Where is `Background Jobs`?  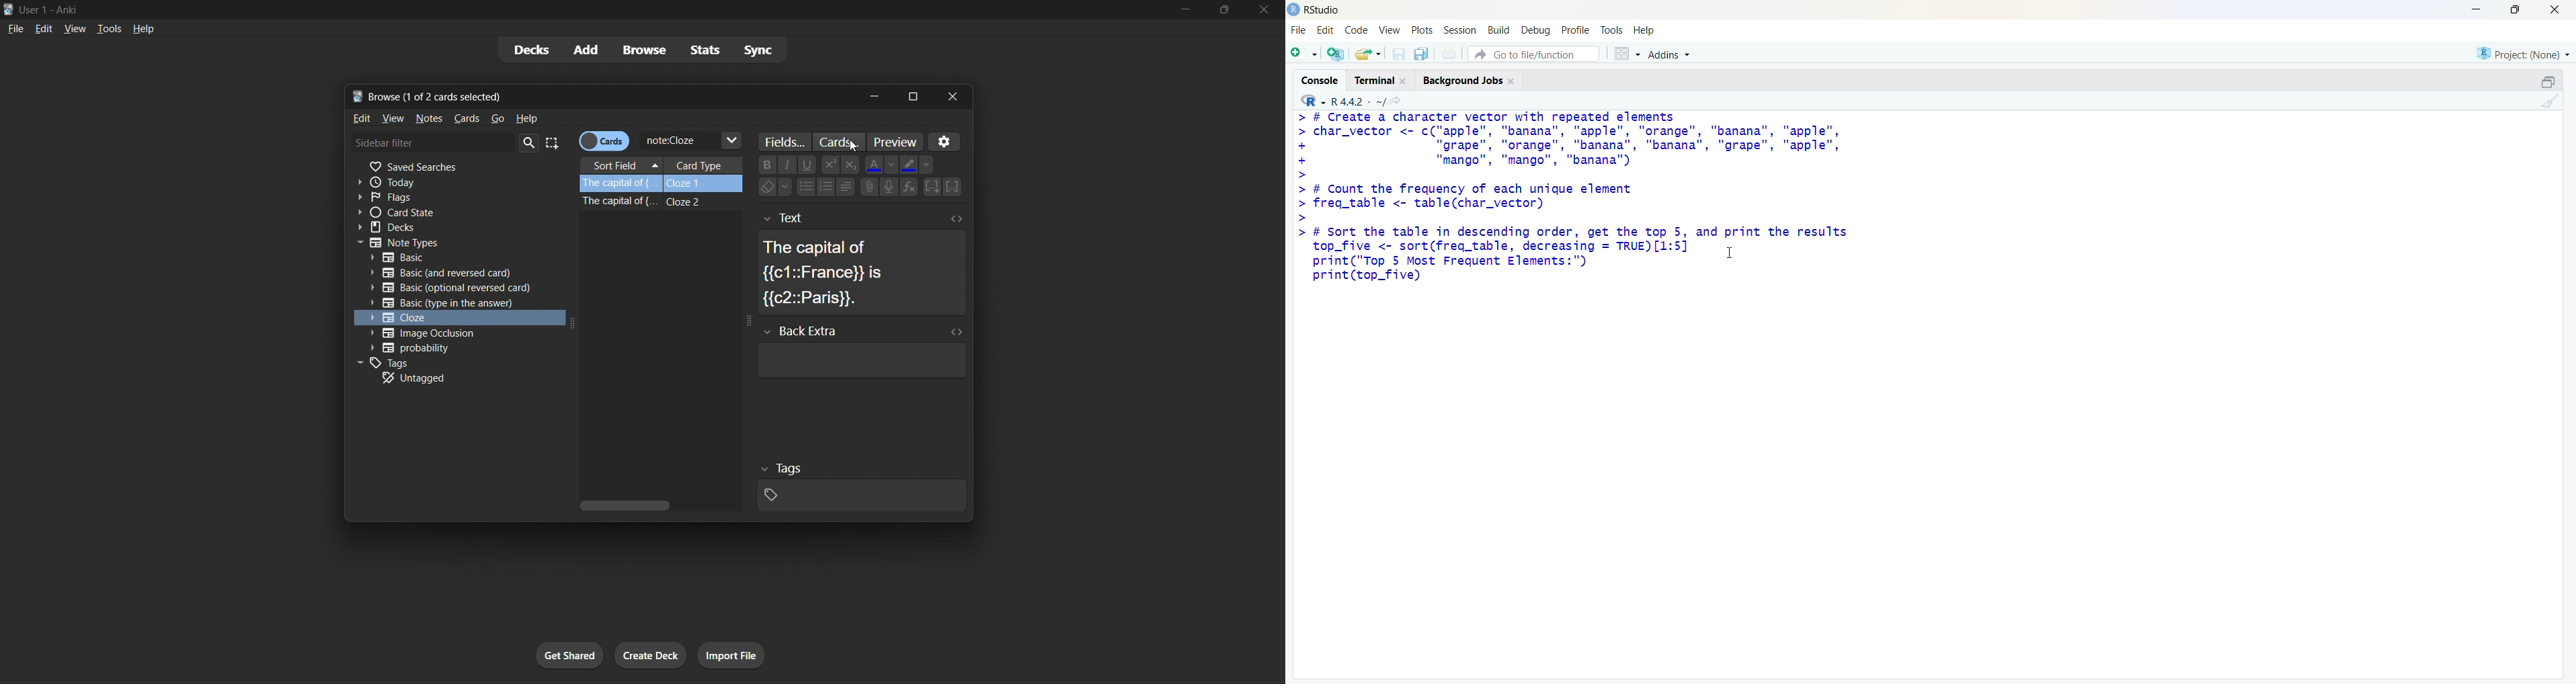 Background Jobs is located at coordinates (1469, 79).